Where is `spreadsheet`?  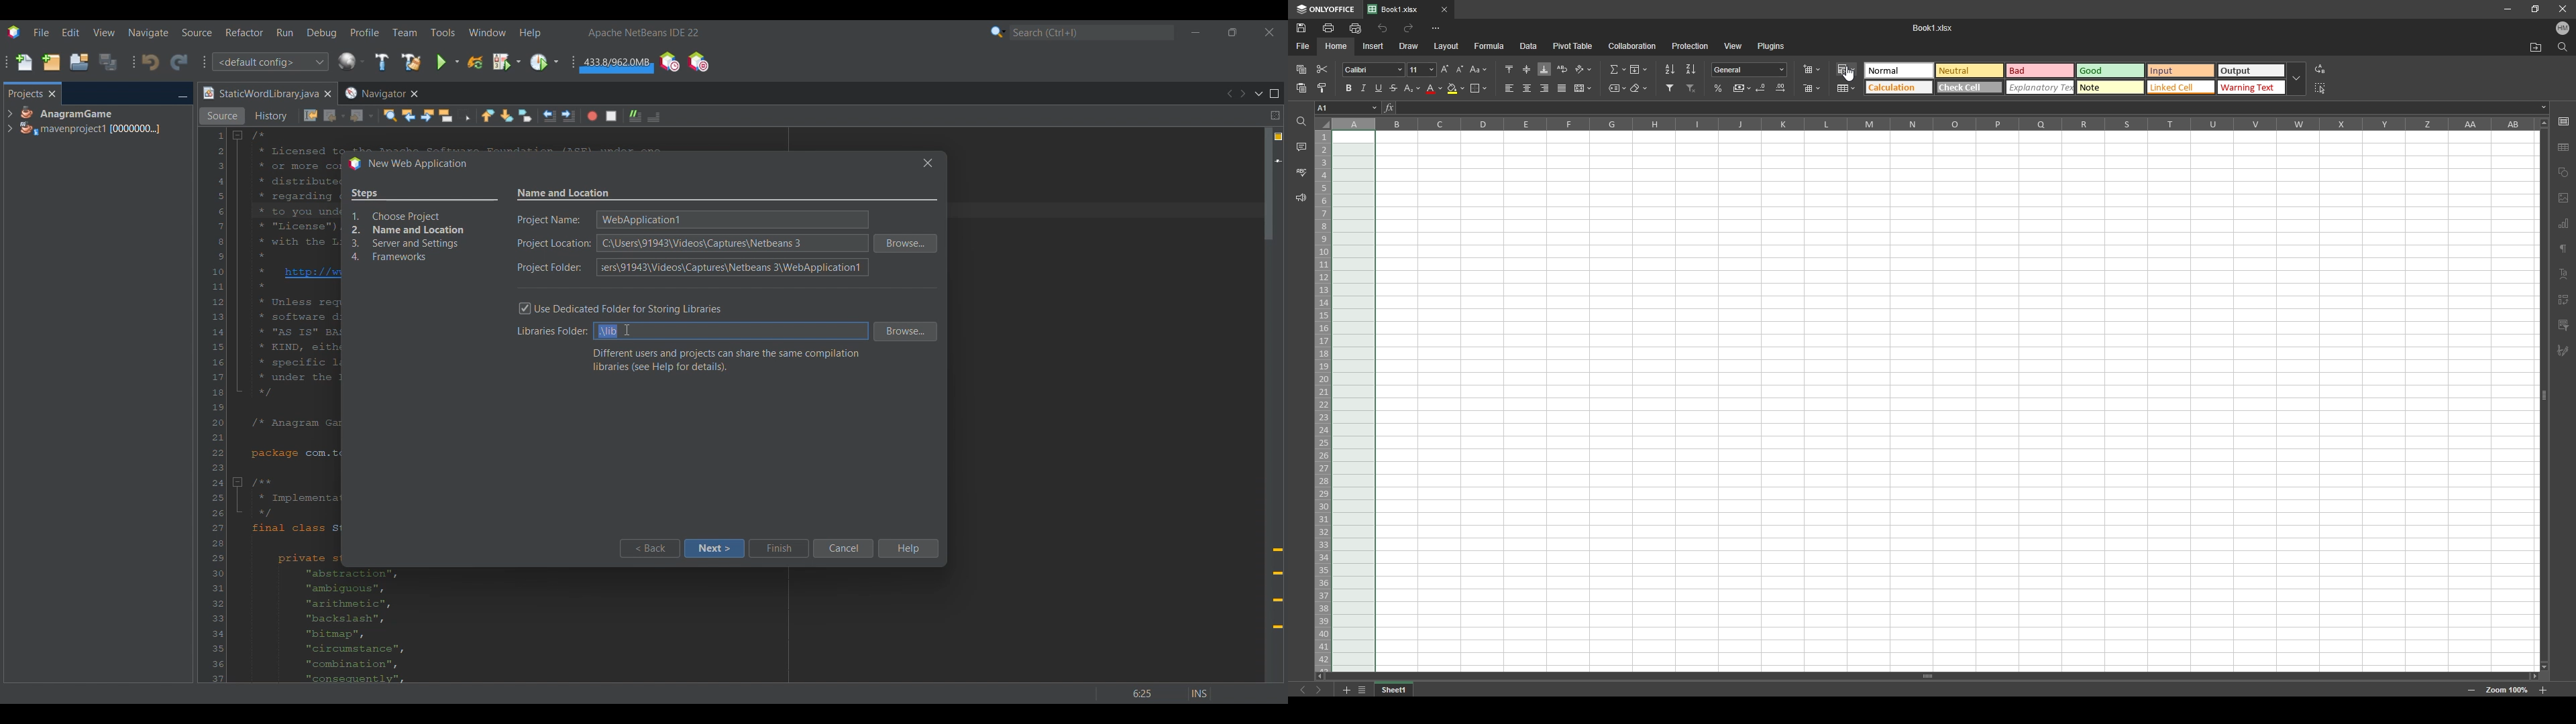 spreadsheet is located at coordinates (1957, 402).